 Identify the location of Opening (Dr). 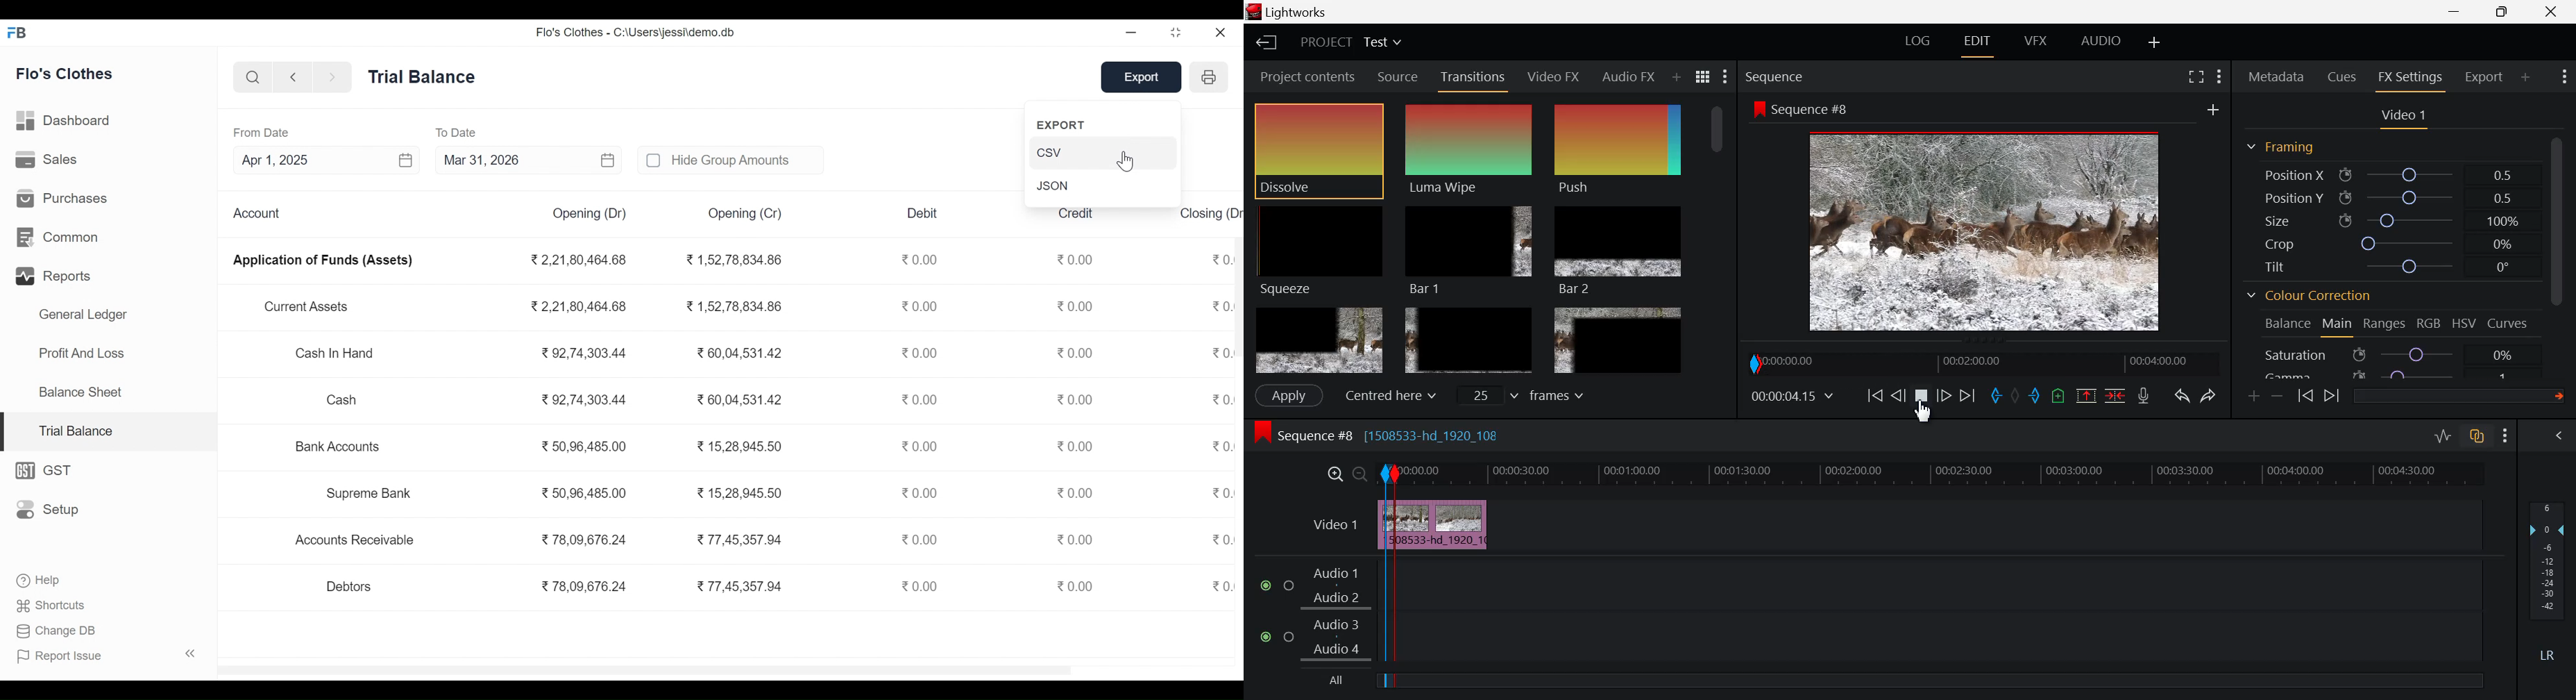
(589, 214).